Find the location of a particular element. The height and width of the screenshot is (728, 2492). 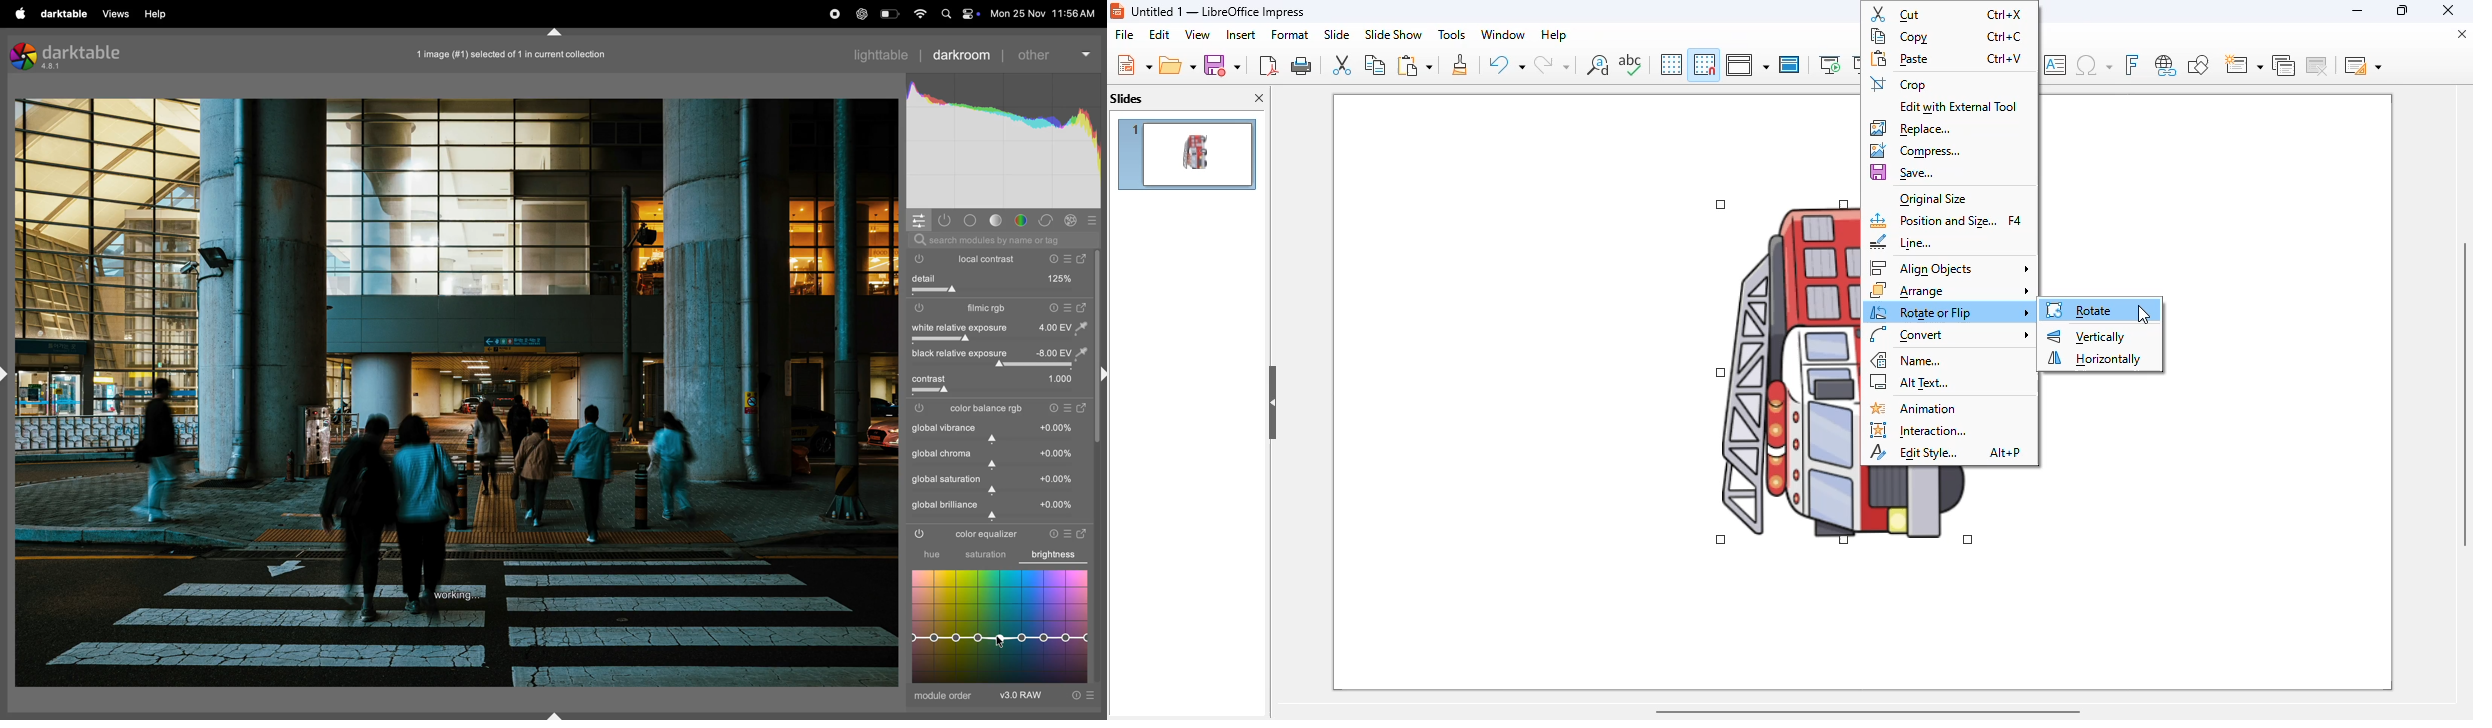

toggle is located at coordinates (998, 366).